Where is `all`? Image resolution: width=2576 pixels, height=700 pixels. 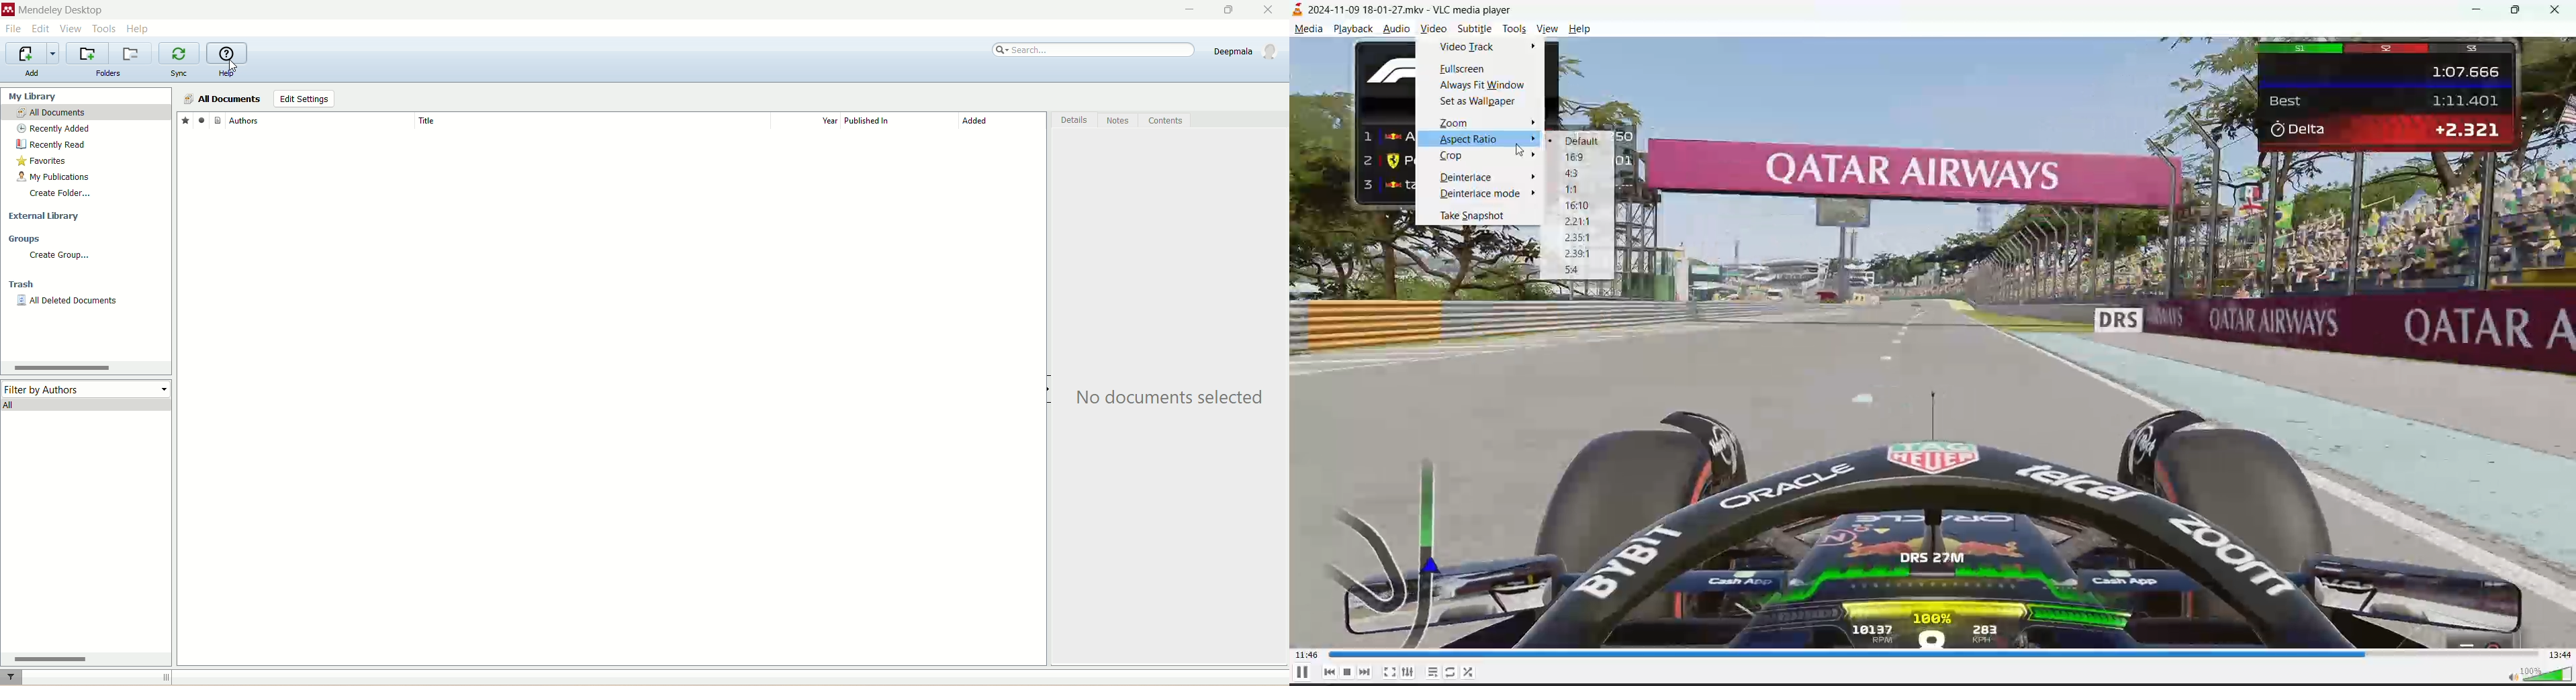 all is located at coordinates (86, 405).